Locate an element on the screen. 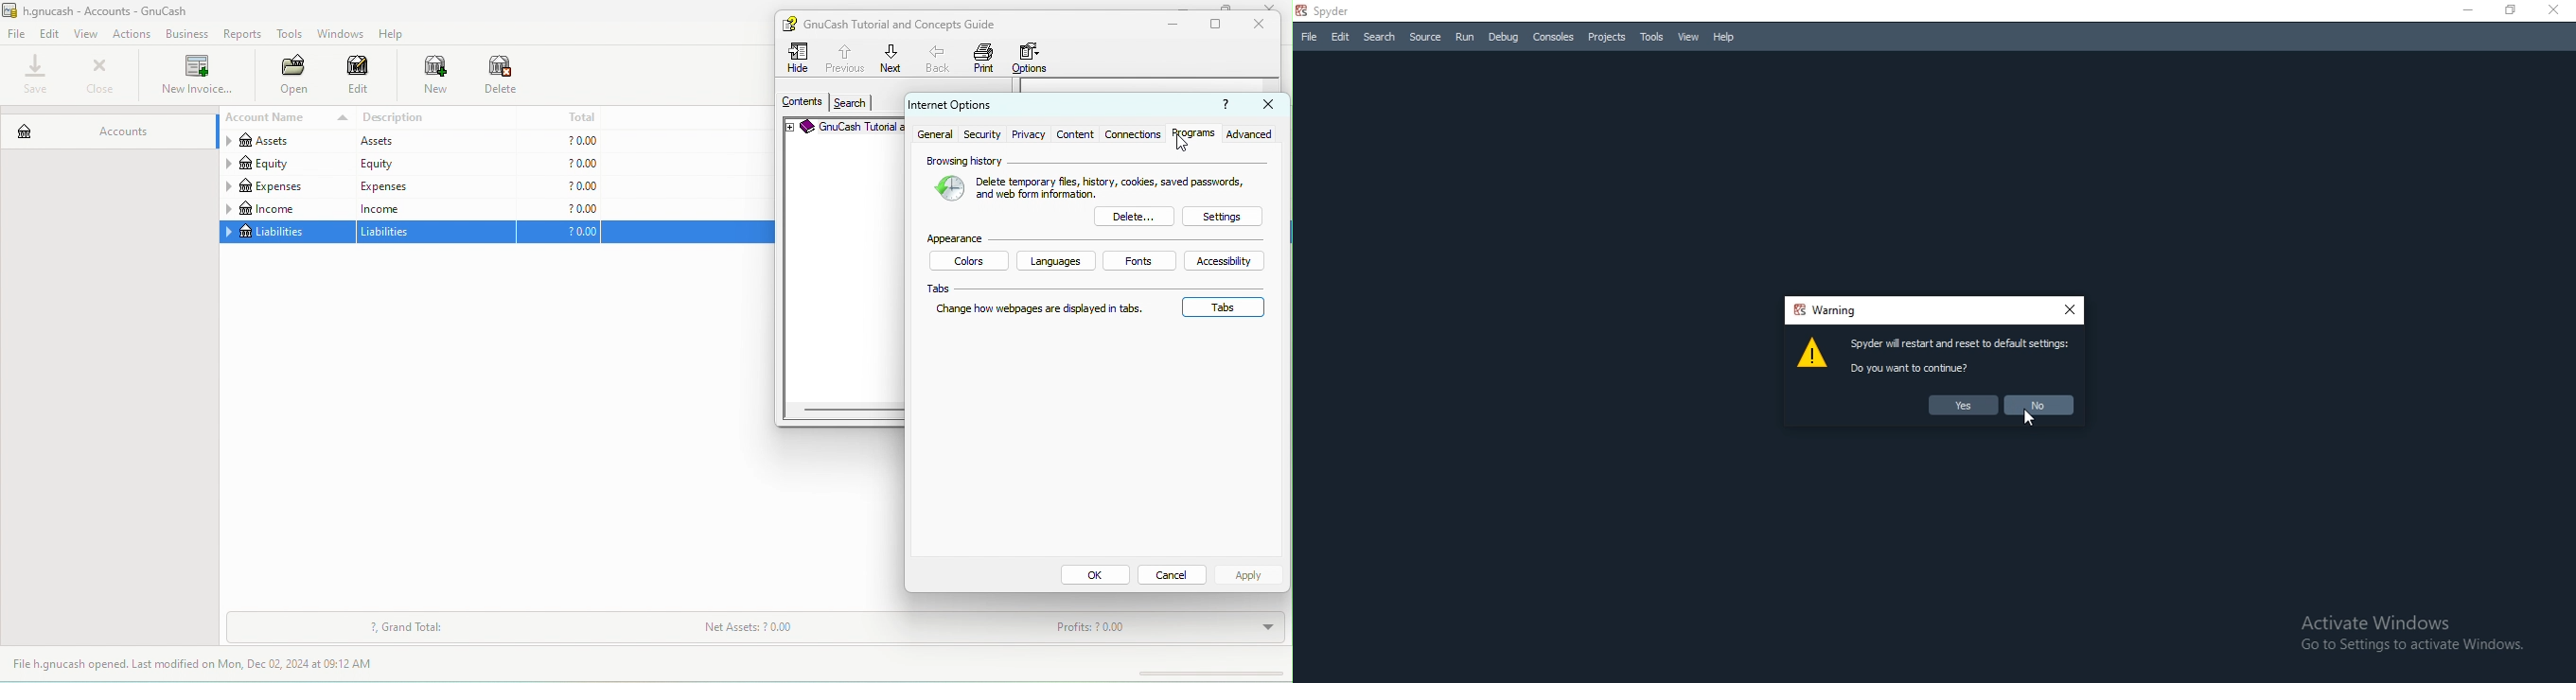 The width and height of the screenshot is (2576, 700). View is located at coordinates (1688, 39).